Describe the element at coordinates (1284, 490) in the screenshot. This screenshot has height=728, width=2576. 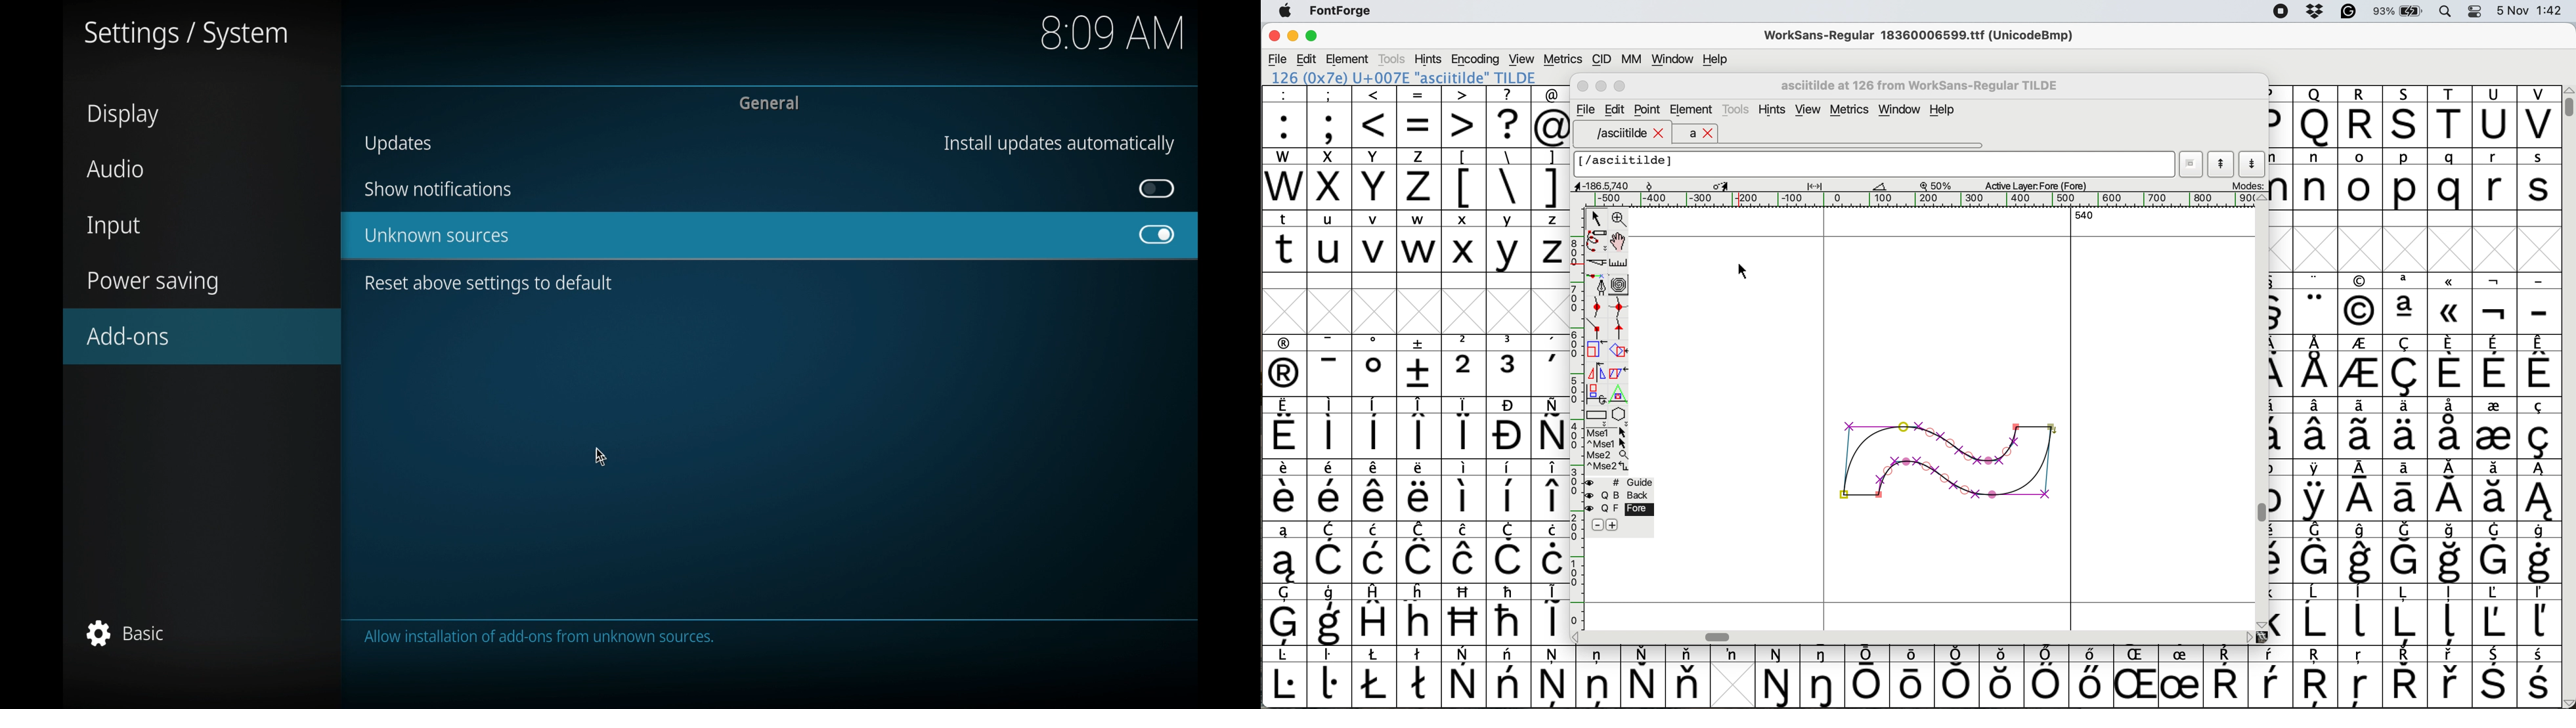
I see `symbol` at that location.